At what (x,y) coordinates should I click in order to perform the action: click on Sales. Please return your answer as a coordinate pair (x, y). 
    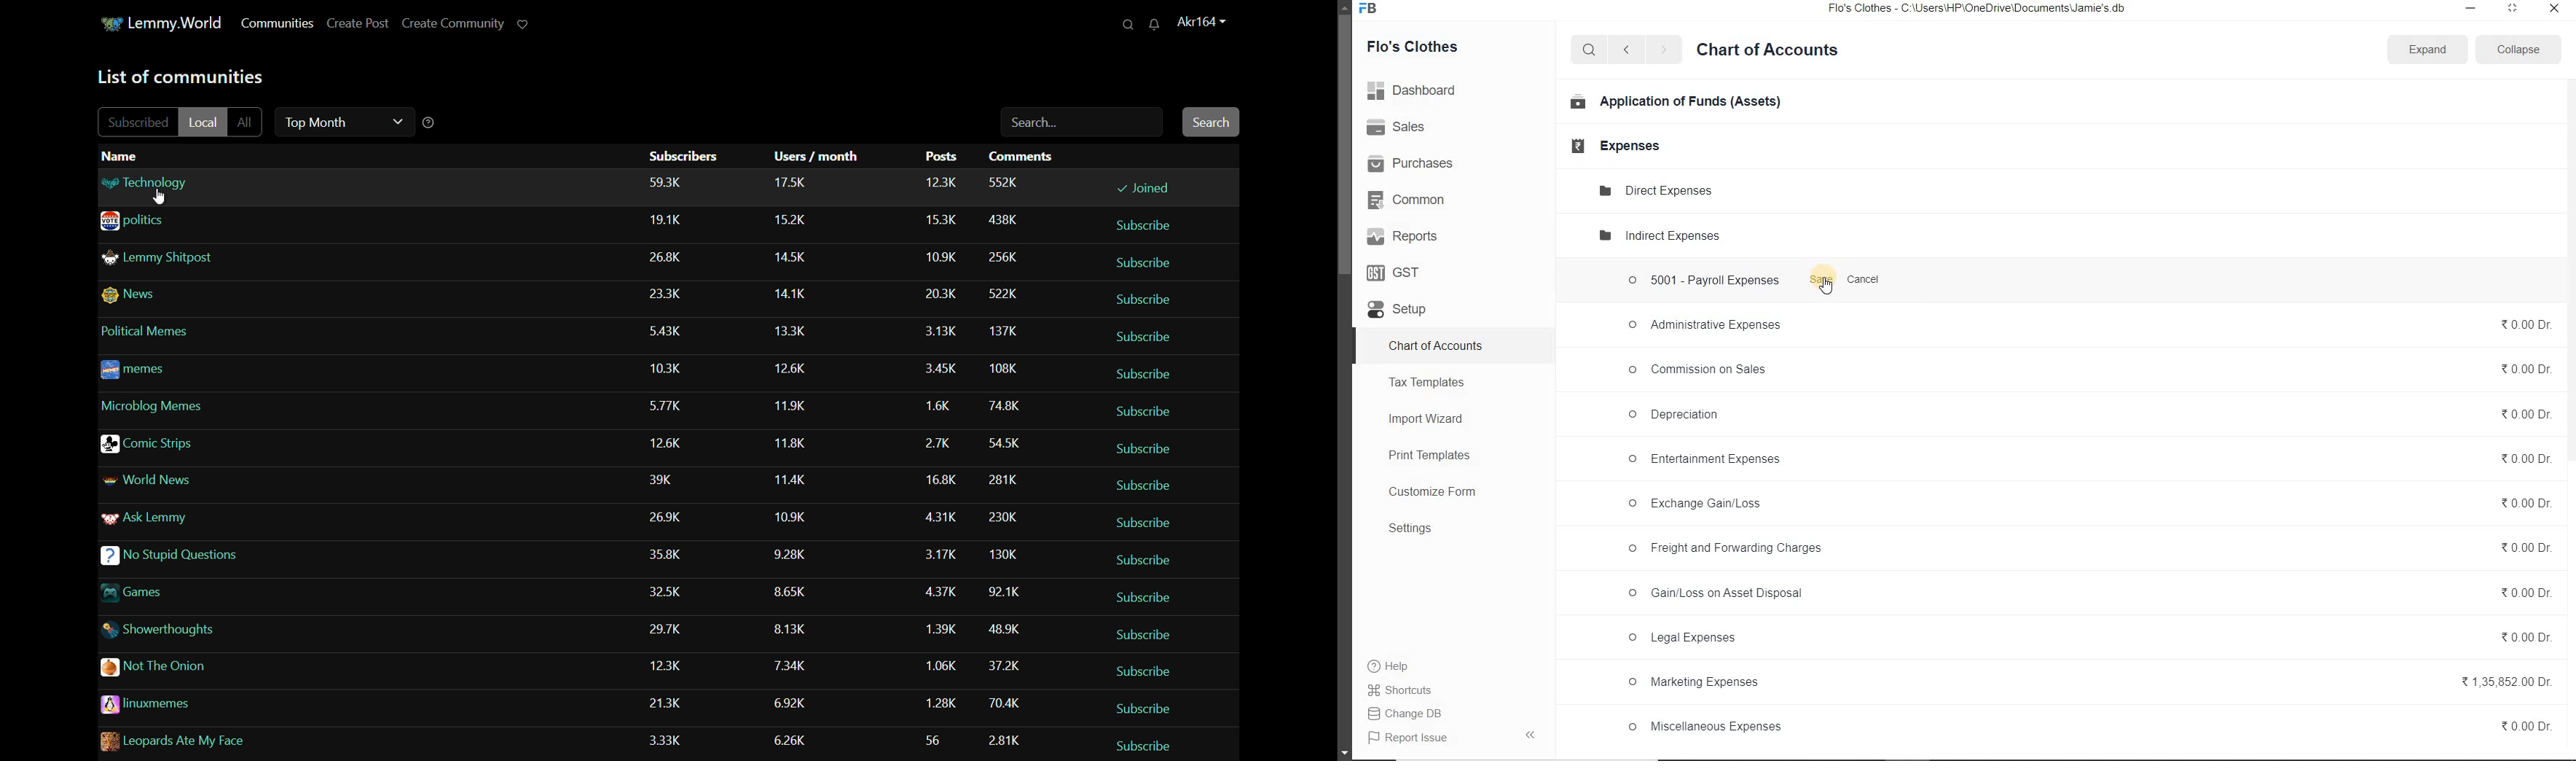
    Looking at the image, I should click on (1399, 127).